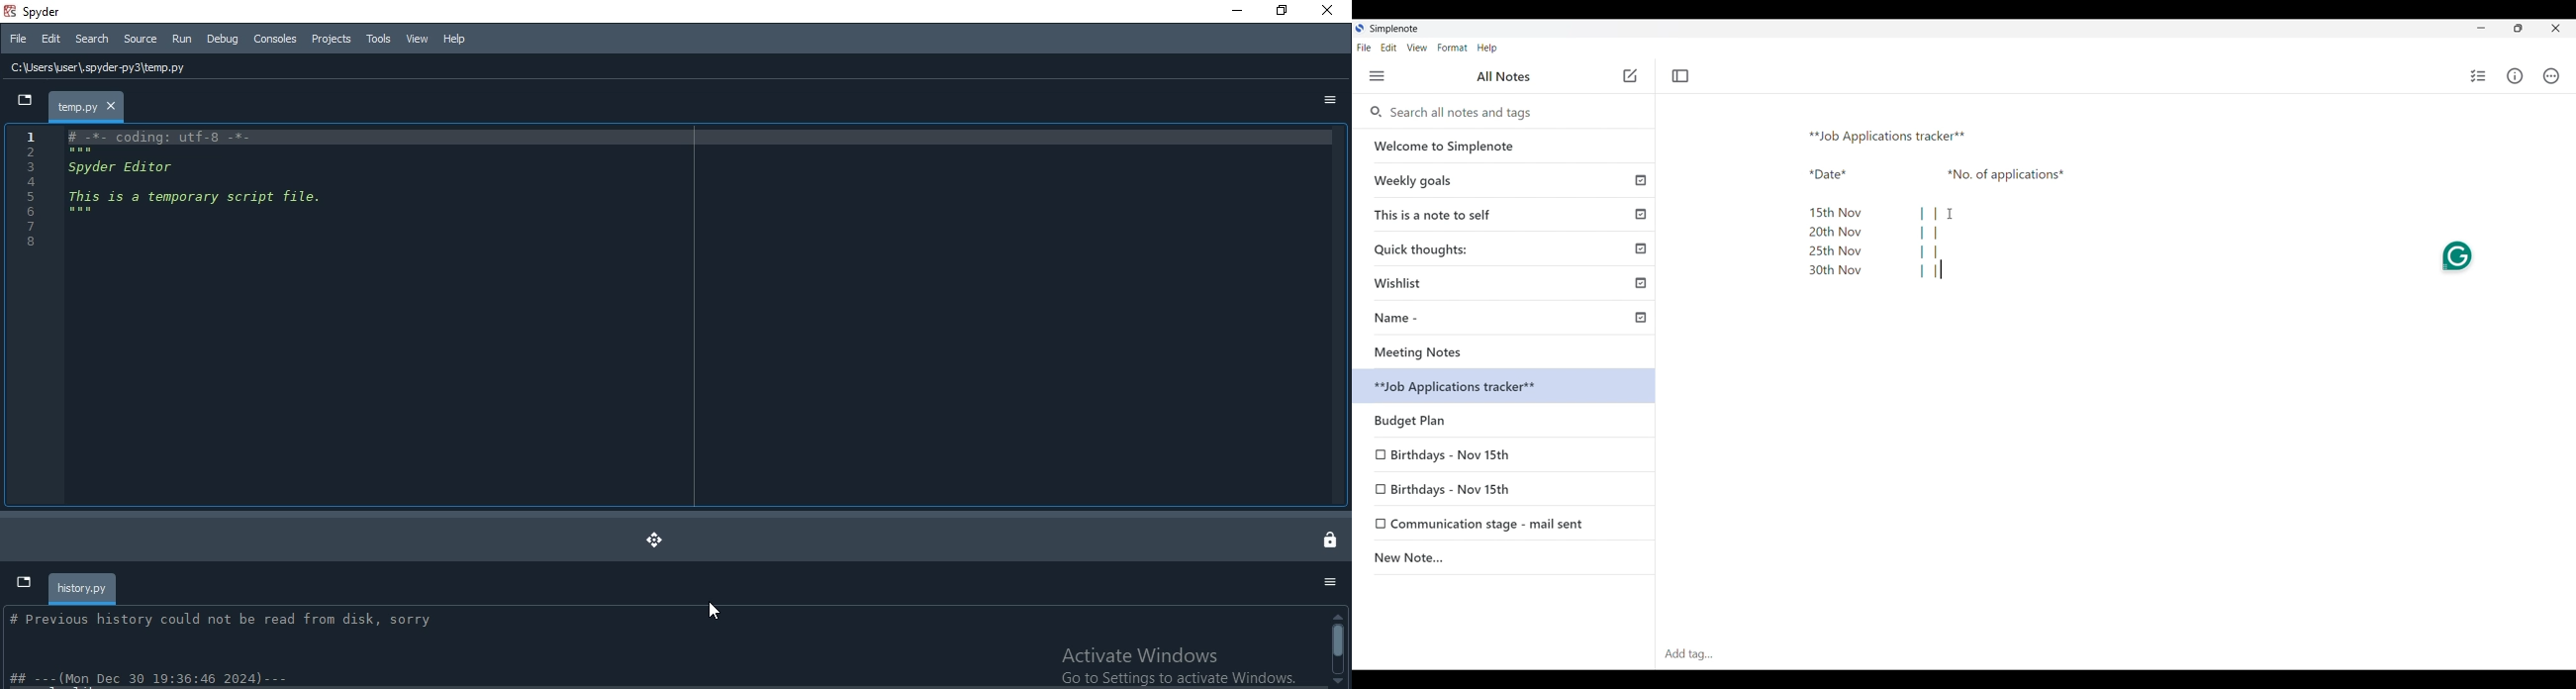  What do you see at coordinates (1326, 538) in the screenshot?
I see `lock` at bounding box center [1326, 538].